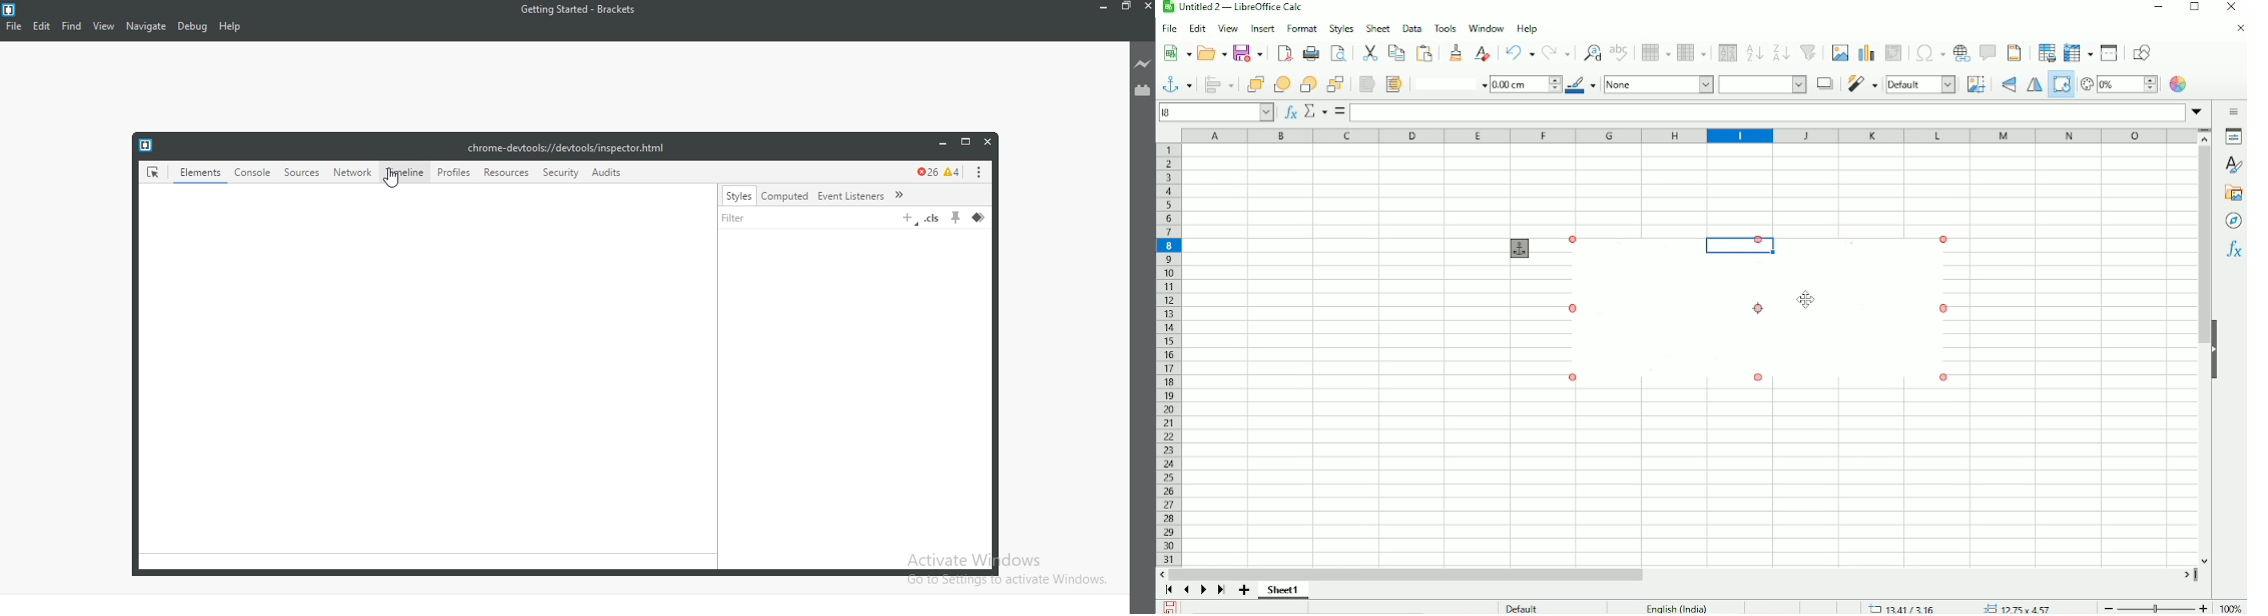 This screenshot has width=2268, height=616. What do you see at coordinates (2015, 52) in the screenshot?
I see `Headers and footers` at bounding box center [2015, 52].